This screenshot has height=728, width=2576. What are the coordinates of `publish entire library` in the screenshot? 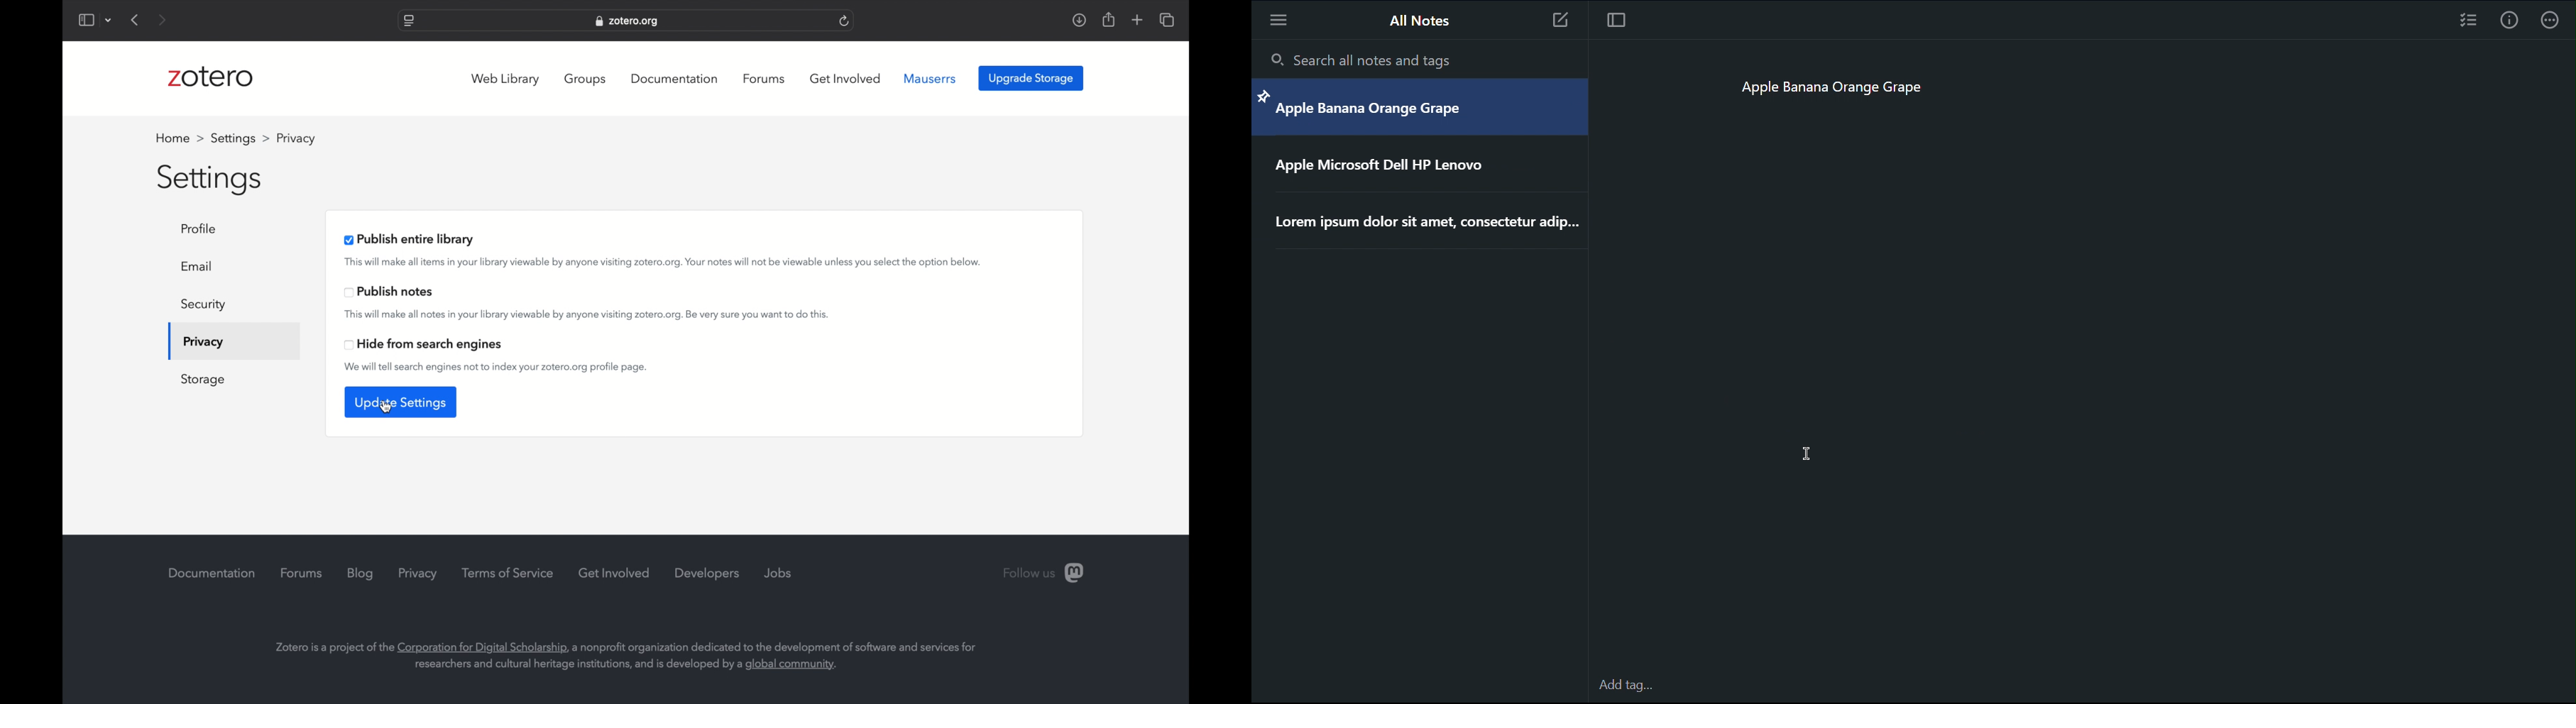 It's located at (411, 239).